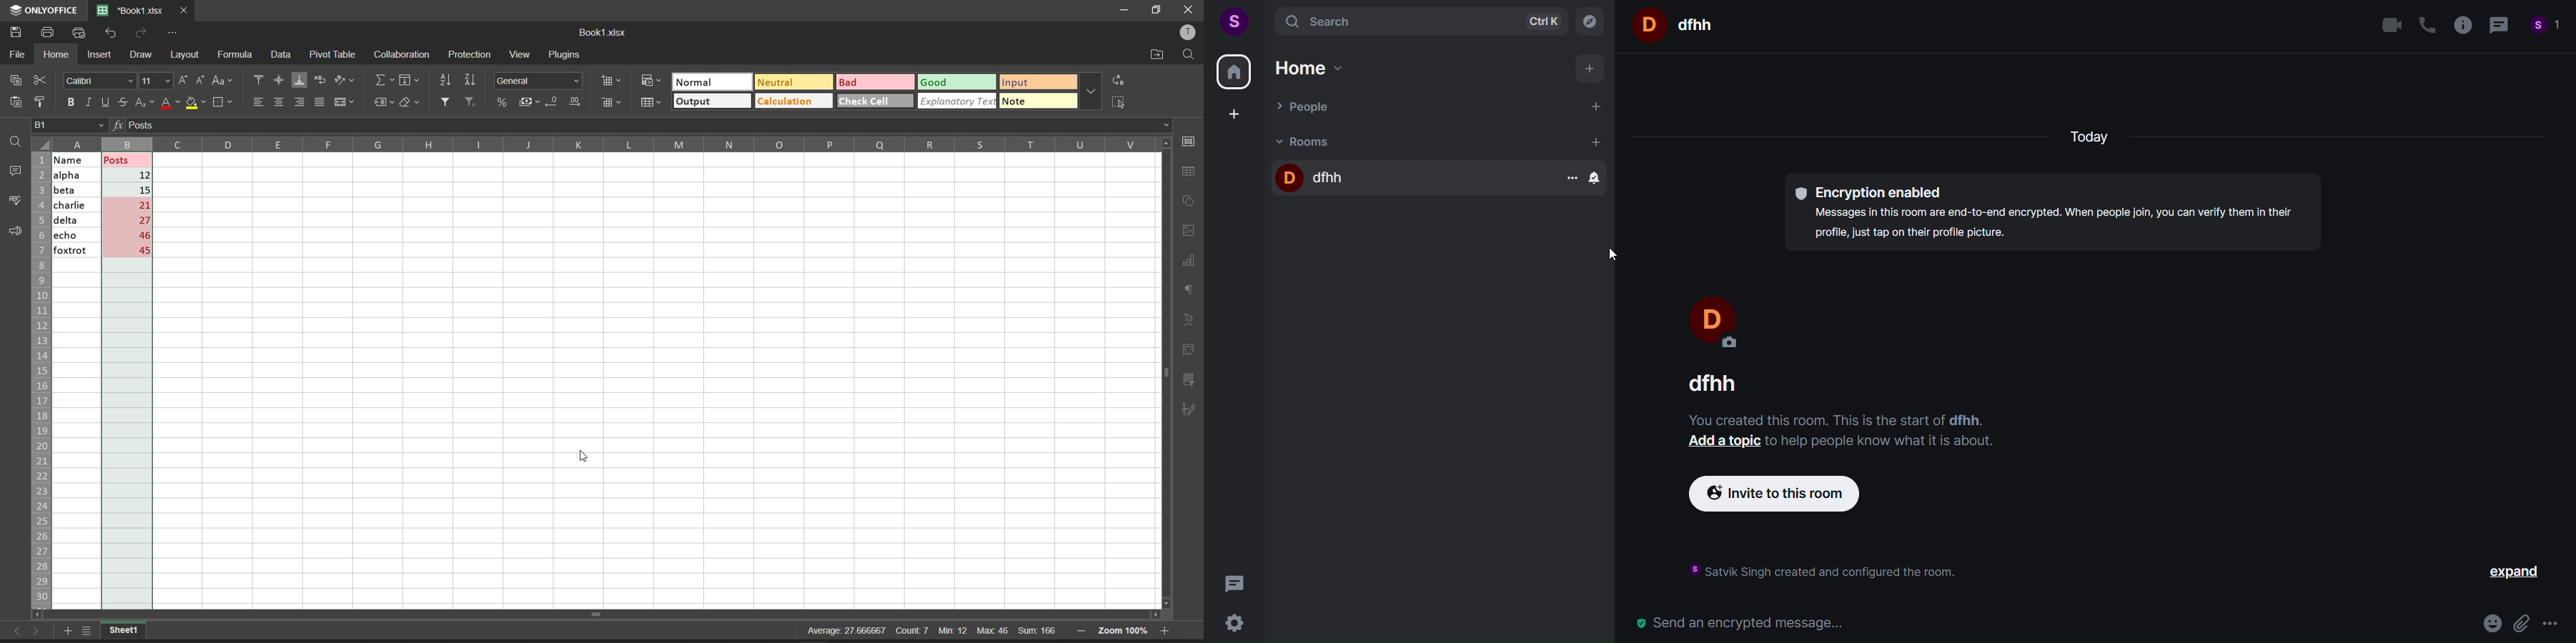 The height and width of the screenshot is (644, 2576). What do you see at coordinates (1171, 600) in the screenshot?
I see `scroll down` at bounding box center [1171, 600].